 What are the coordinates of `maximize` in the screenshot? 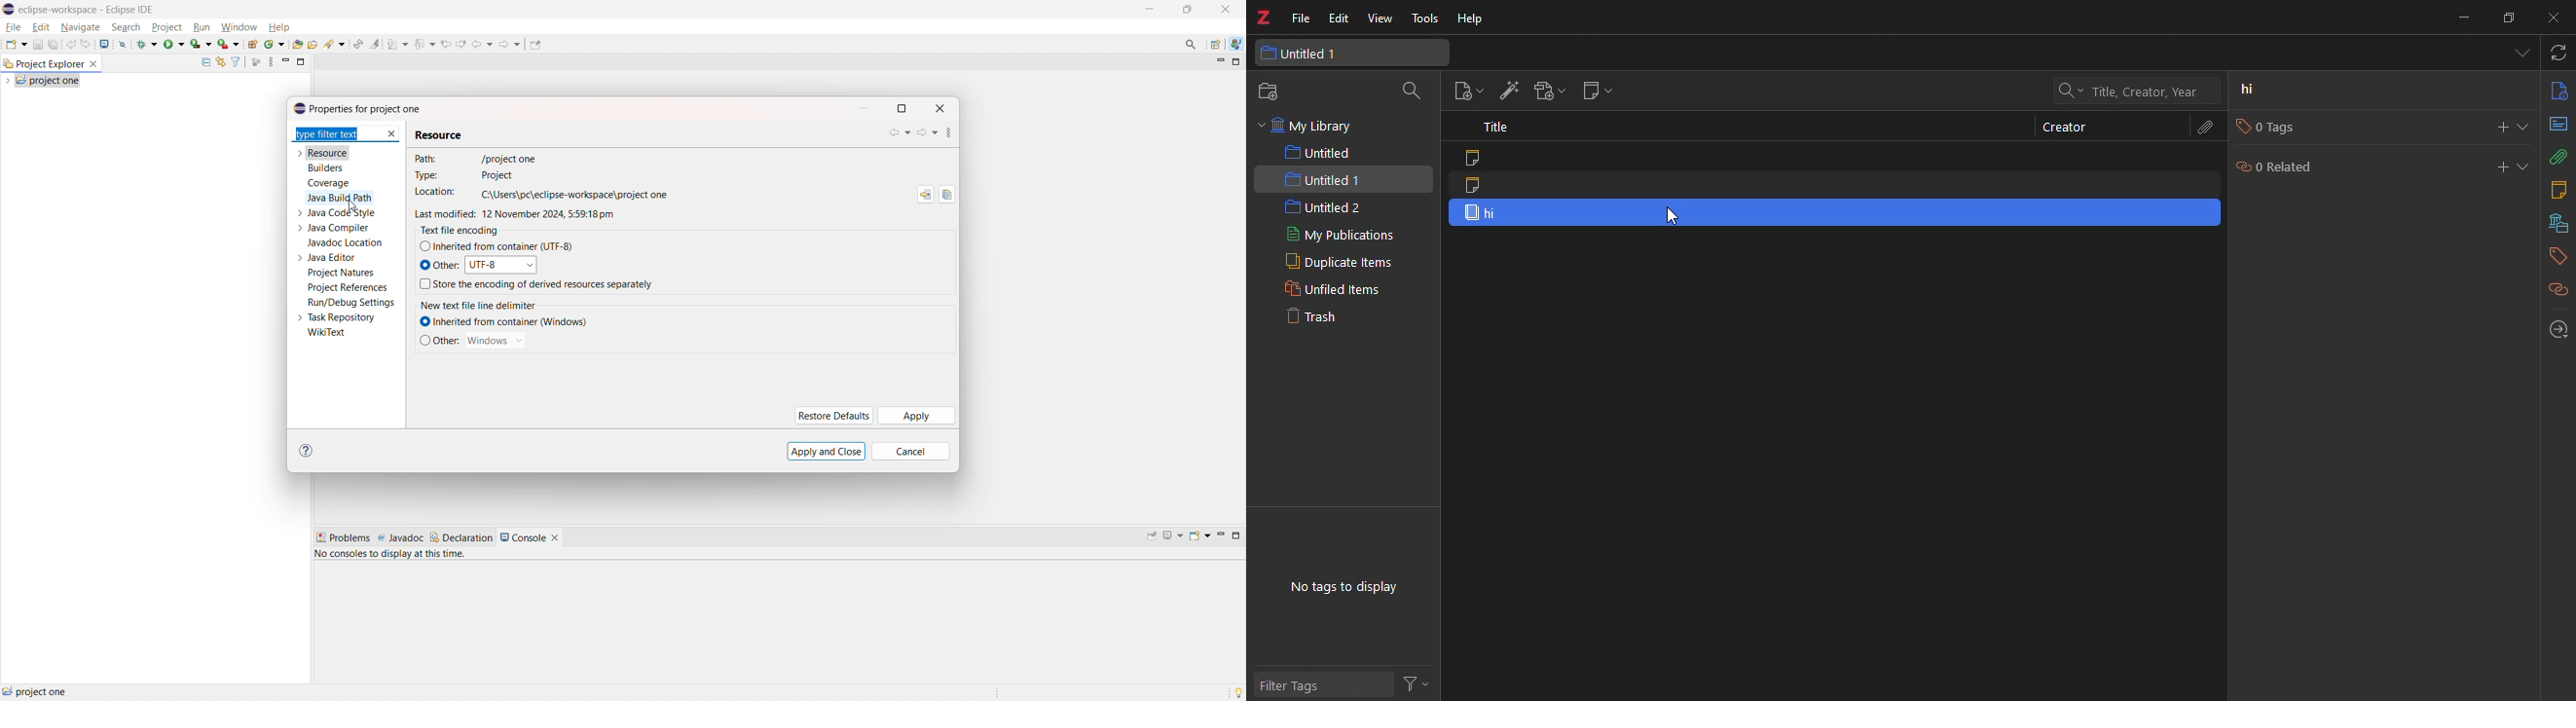 It's located at (1236, 62).